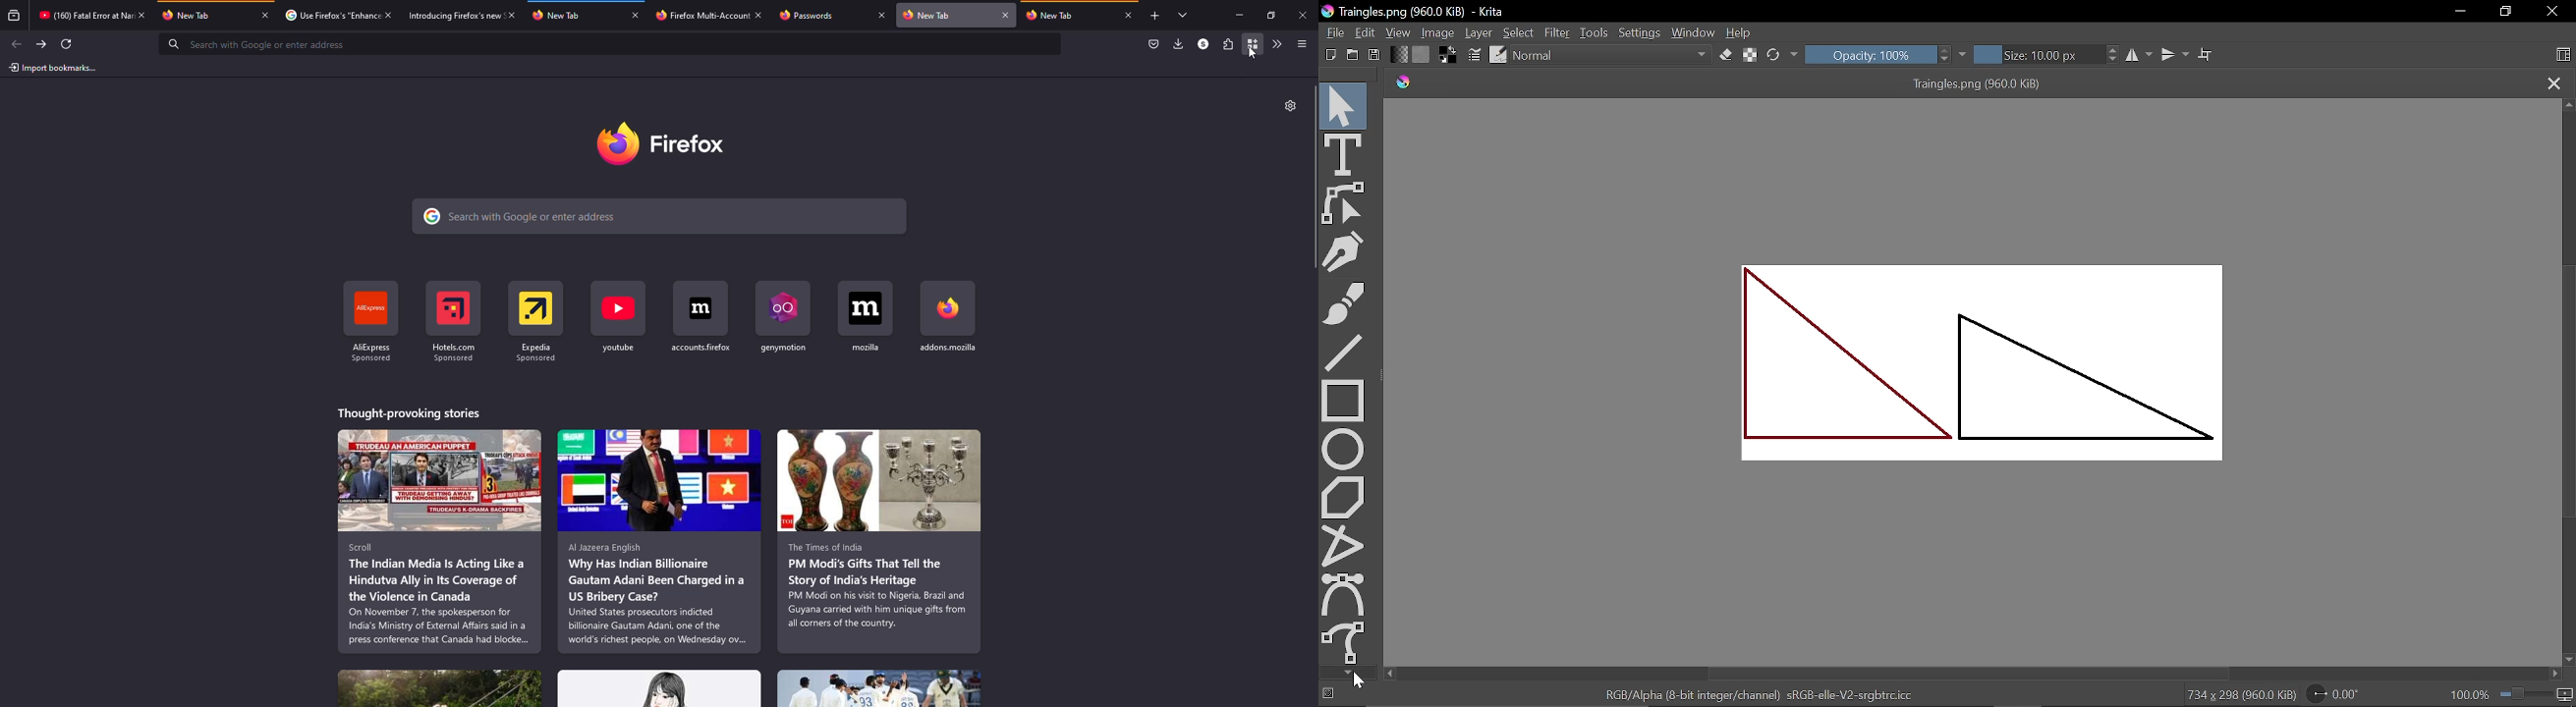 The image size is (2576, 728). What do you see at coordinates (787, 316) in the screenshot?
I see `shortcut` at bounding box center [787, 316].